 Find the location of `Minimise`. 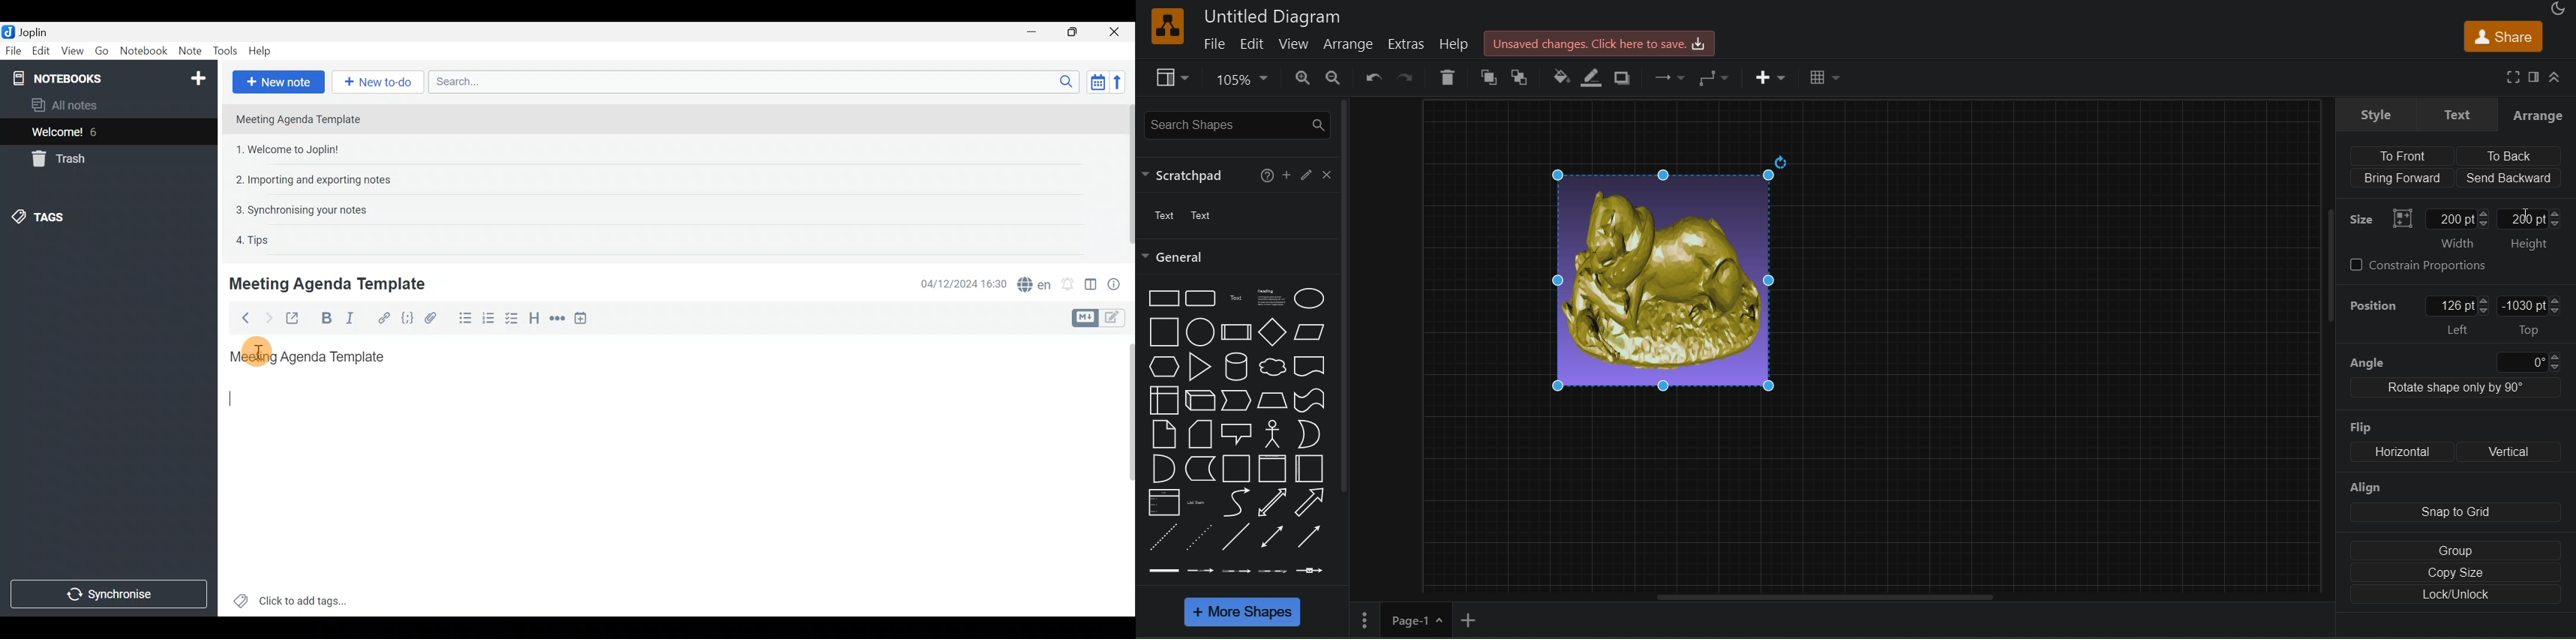

Minimise is located at coordinates (1034, 31).